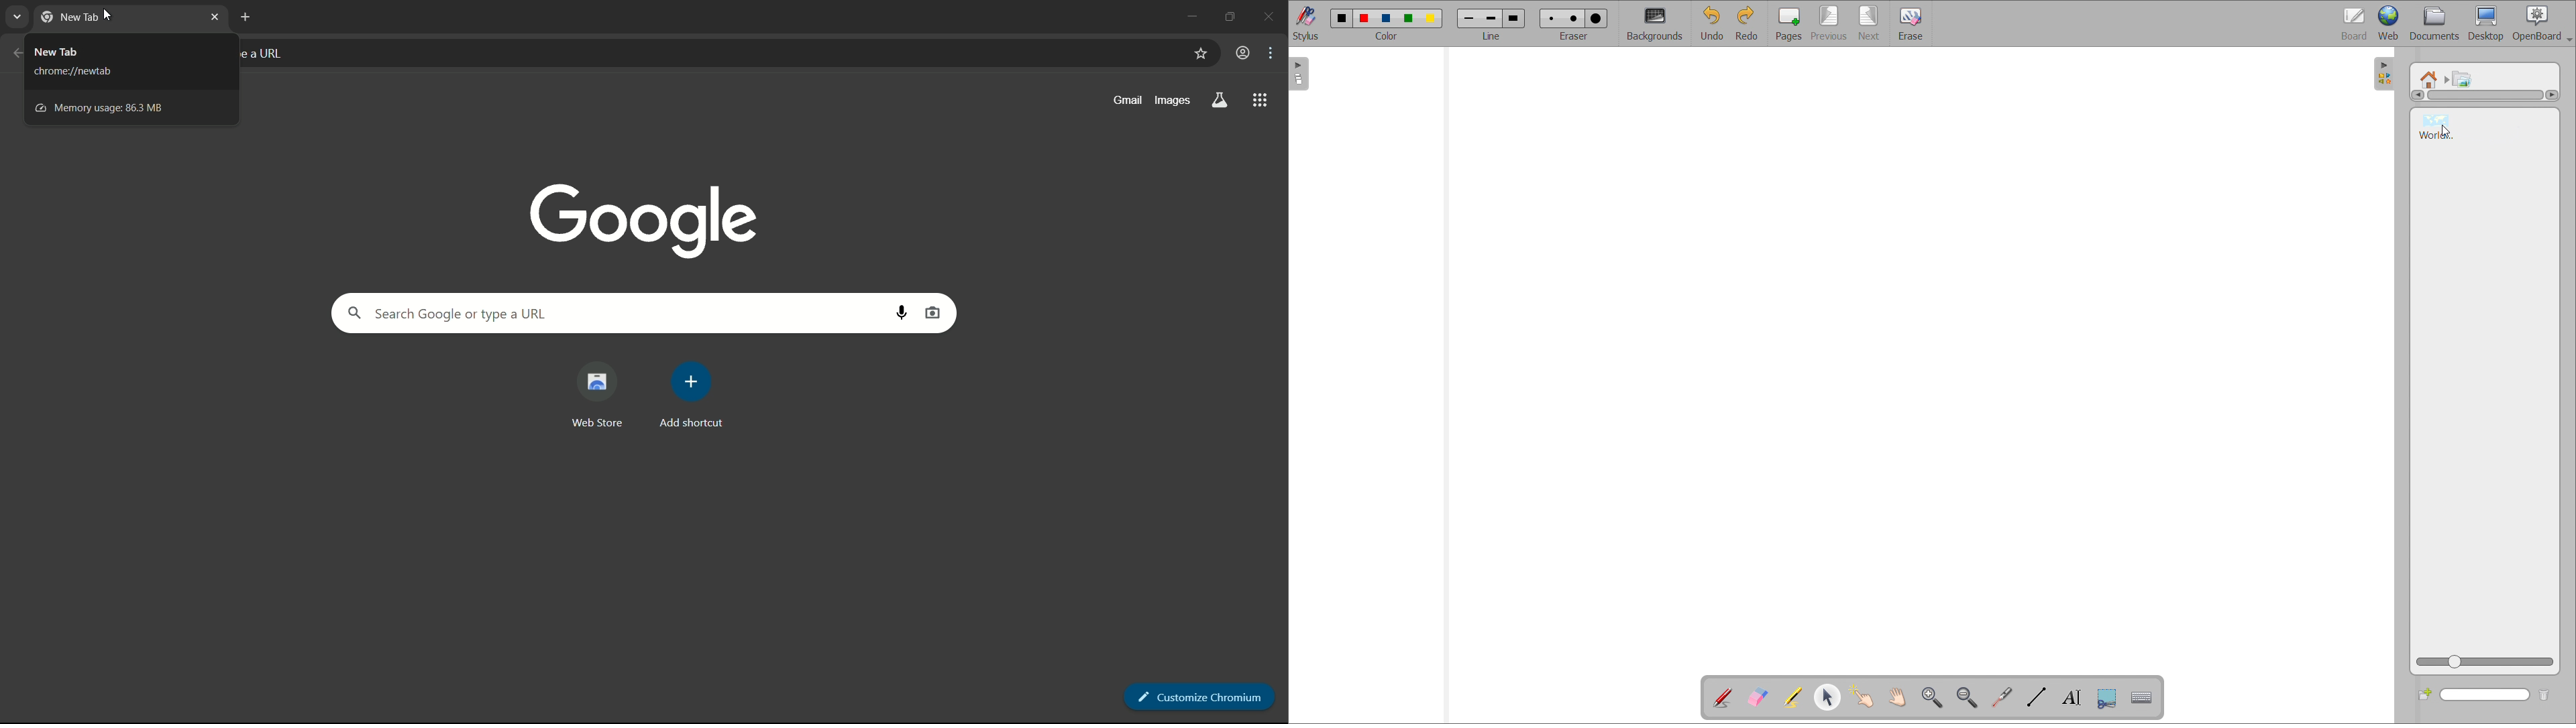 The height and width of the screenshot is (728, 2576). What do you see at coordinates (1232, 15) in the screenshot?
I see `maximize or restore` at bounding box center [1232, 15].